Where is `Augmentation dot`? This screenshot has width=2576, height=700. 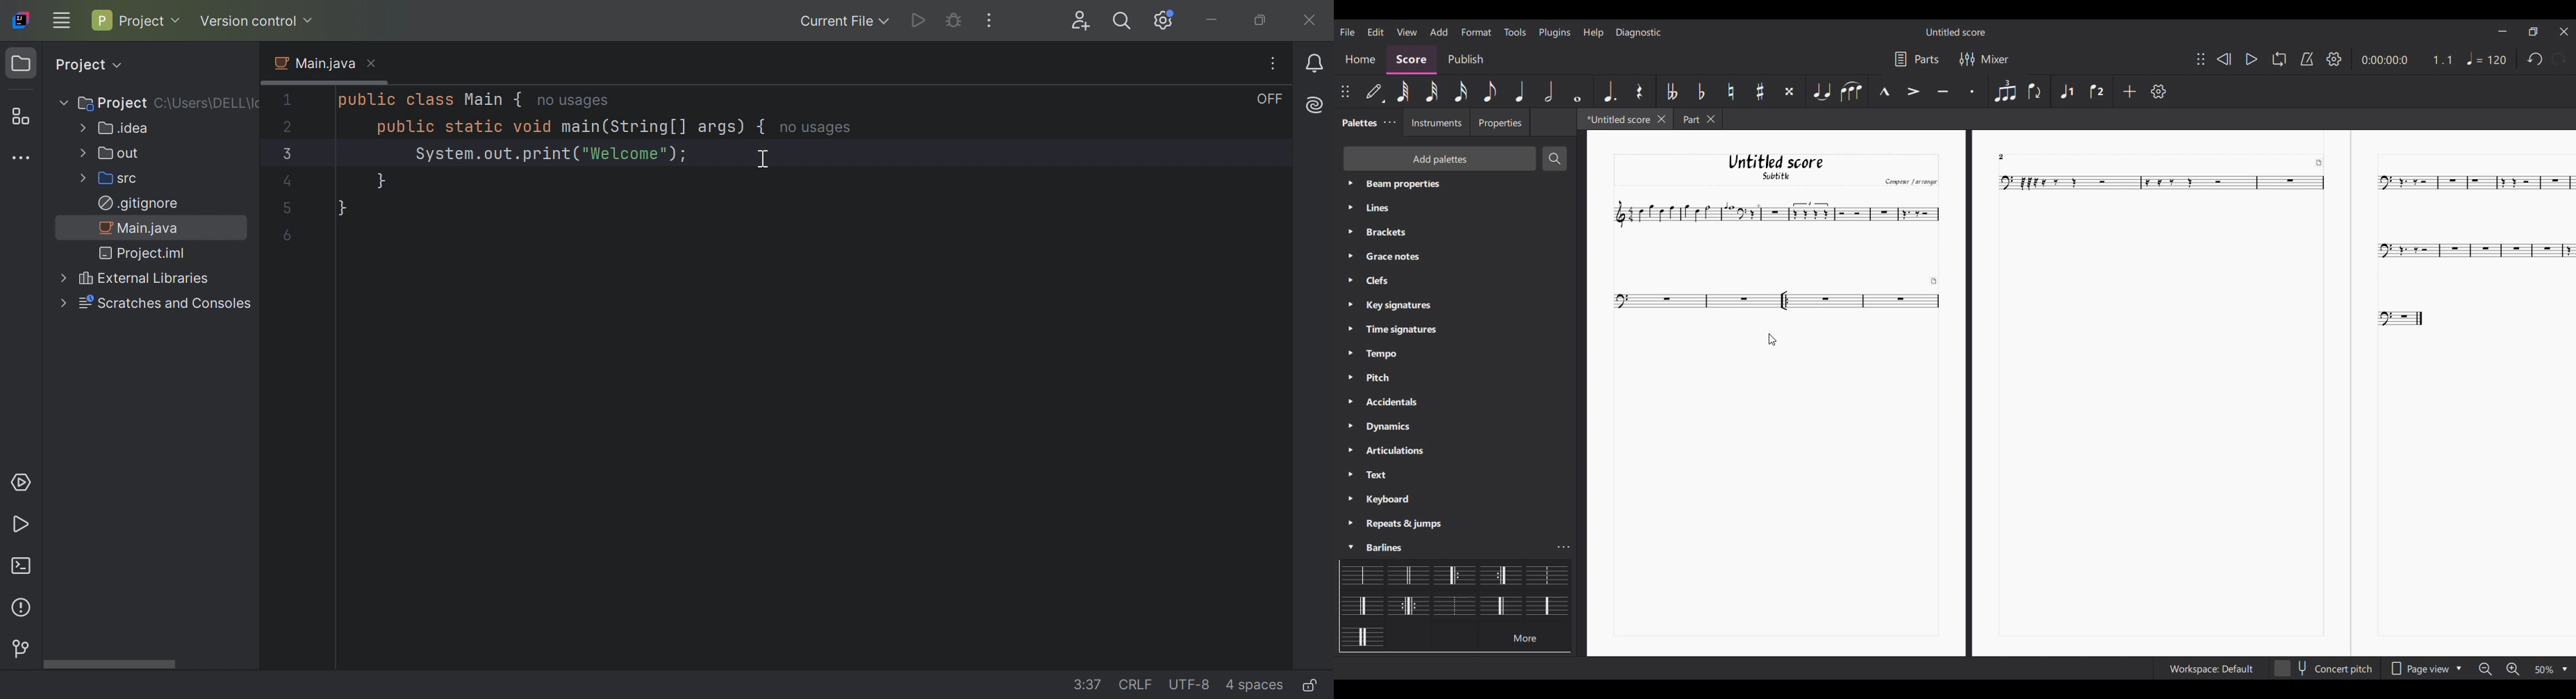
Augmentation dot is located at coordinates (1610, 92).